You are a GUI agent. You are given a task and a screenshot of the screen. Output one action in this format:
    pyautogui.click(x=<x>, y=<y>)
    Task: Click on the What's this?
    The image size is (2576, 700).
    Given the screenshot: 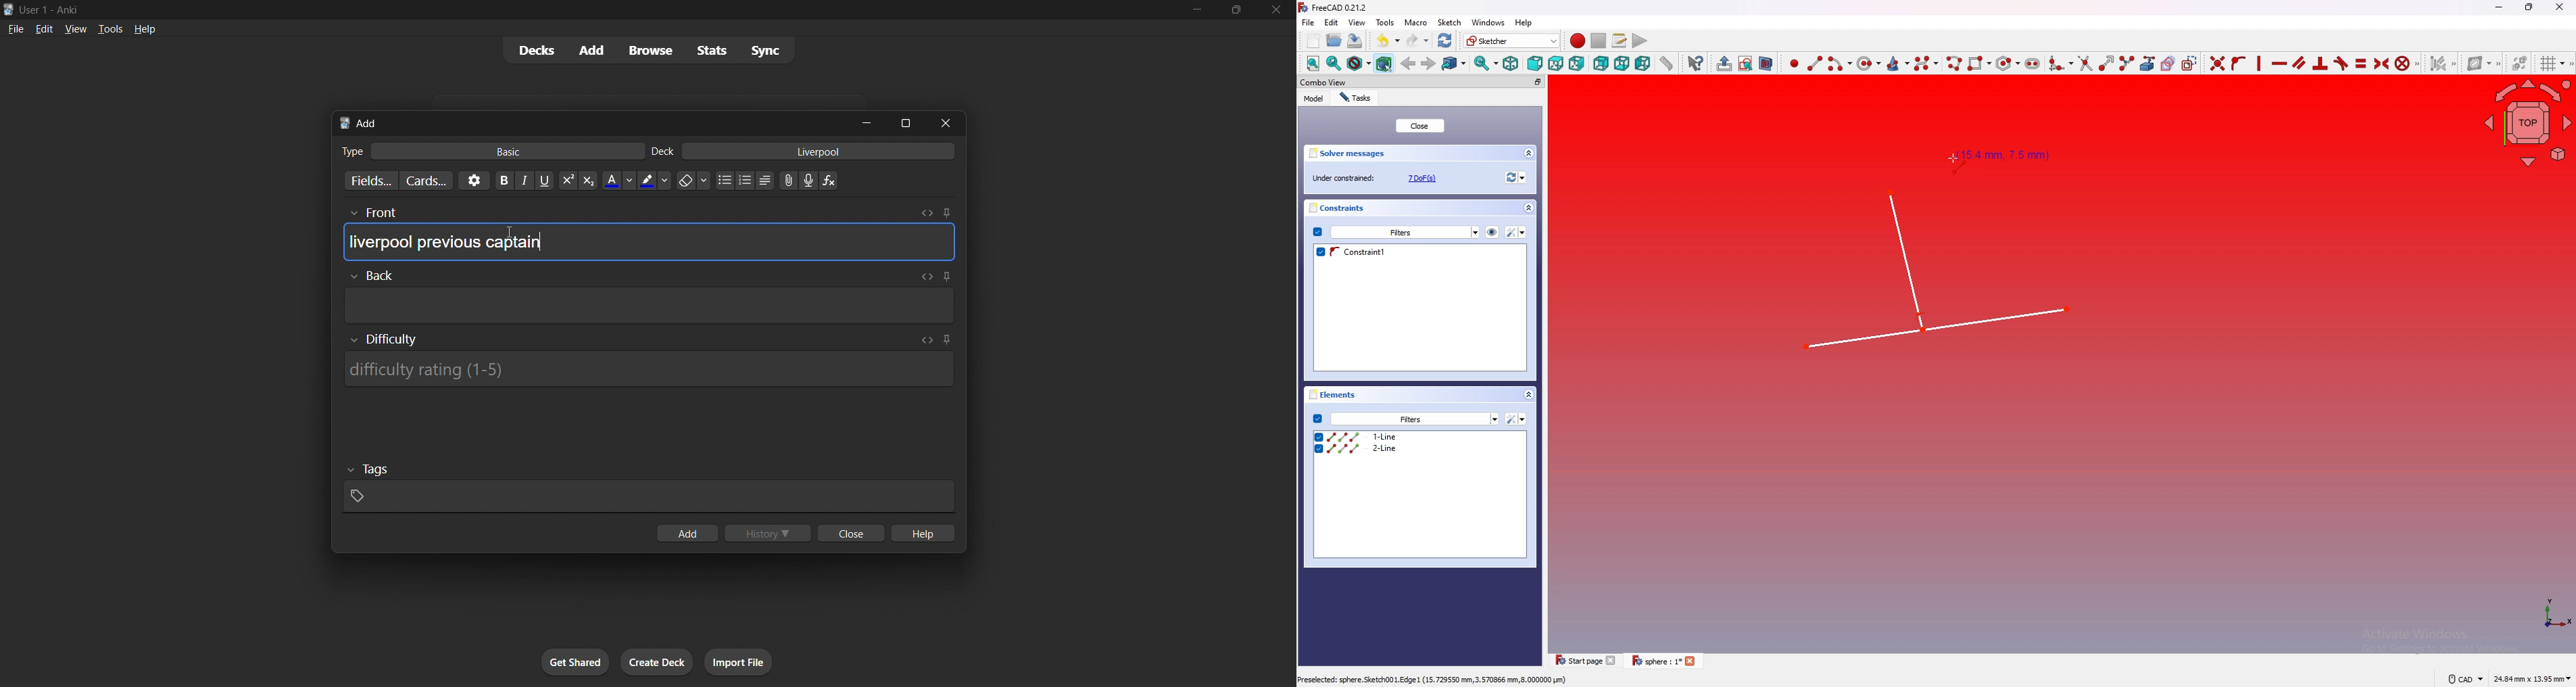 What is the action you would take?
    pyautogui.click(x=1694, y=63)
    